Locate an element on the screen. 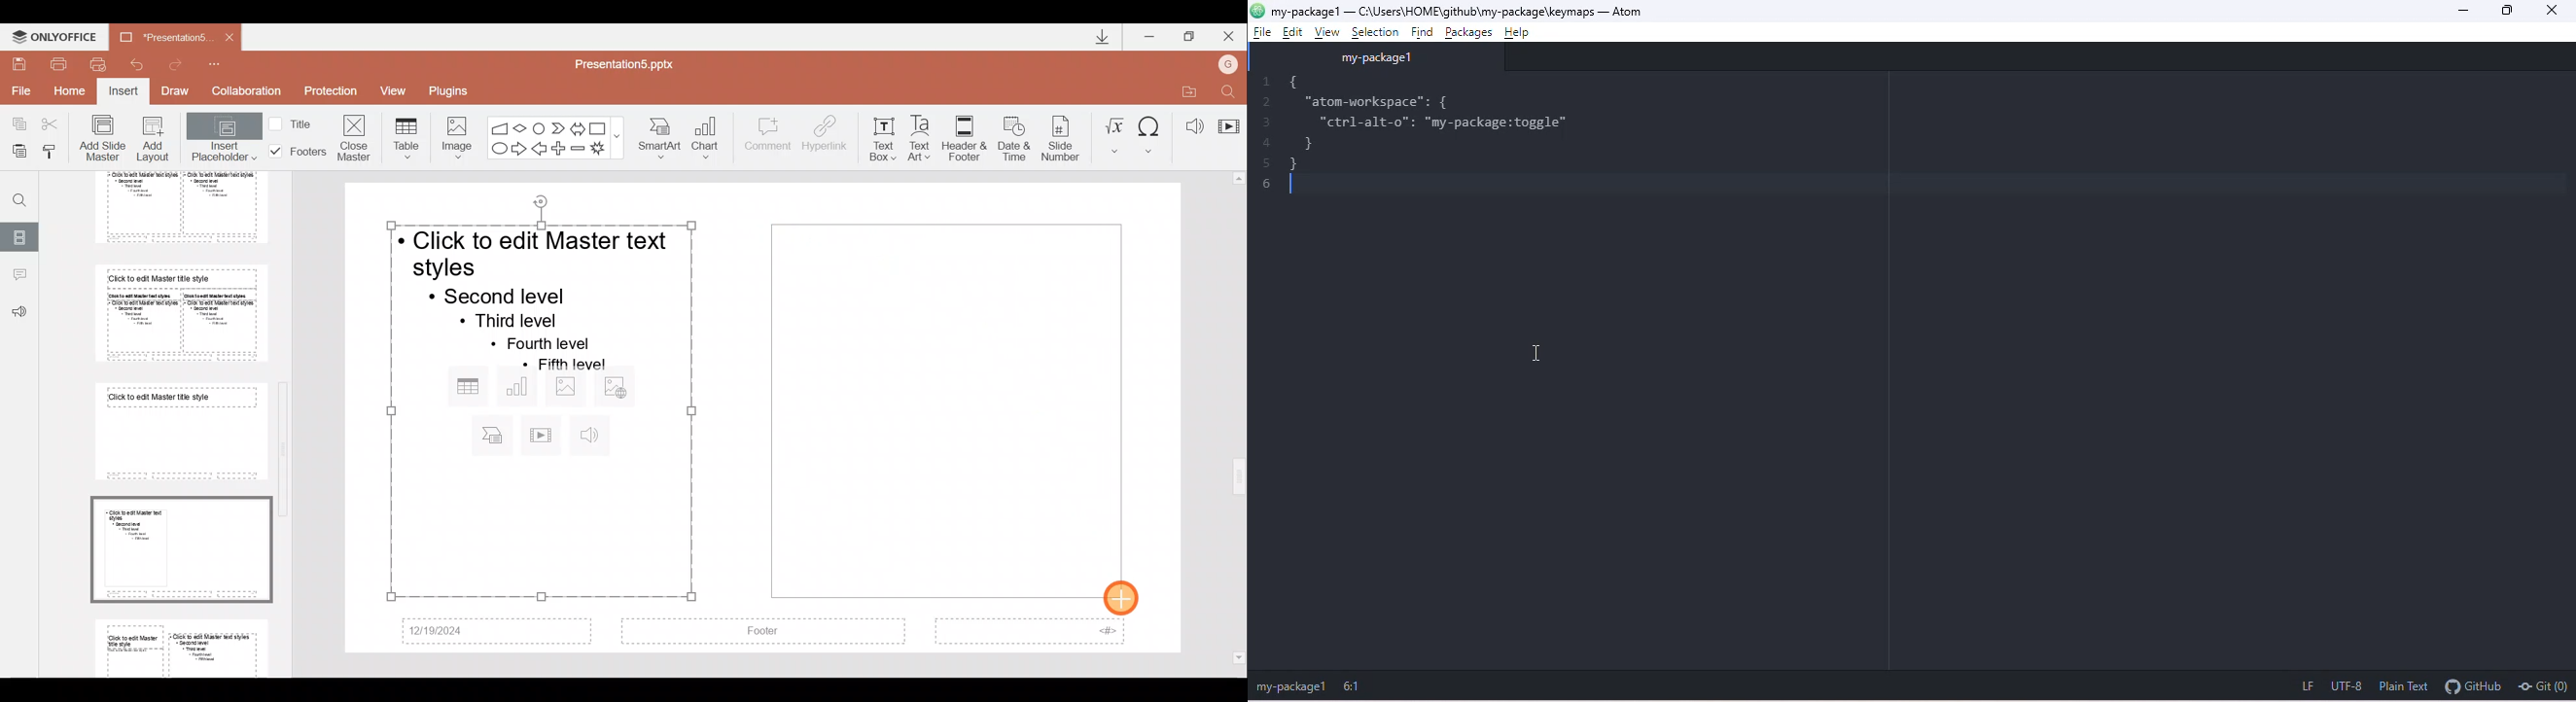 The height and width of the screenshot is (728, 2576). help is located at coordinates (1525, 29).